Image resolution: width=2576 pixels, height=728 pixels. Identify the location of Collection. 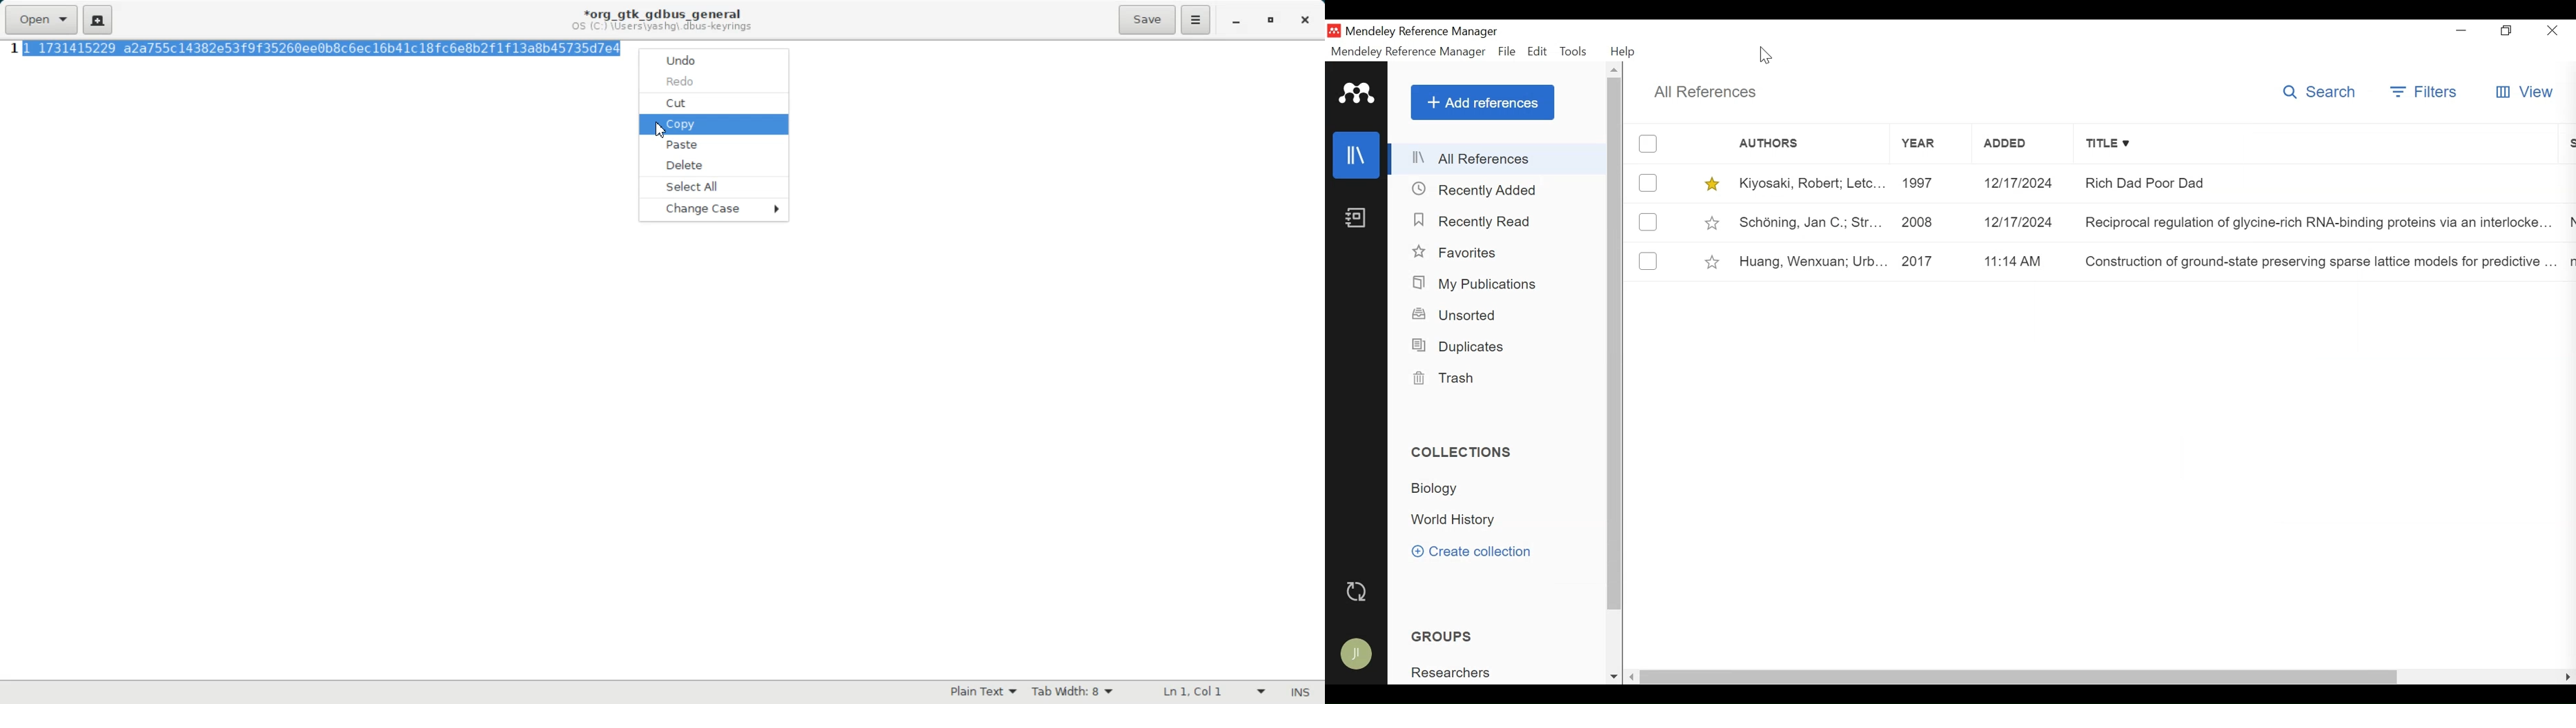
(1440, 490).